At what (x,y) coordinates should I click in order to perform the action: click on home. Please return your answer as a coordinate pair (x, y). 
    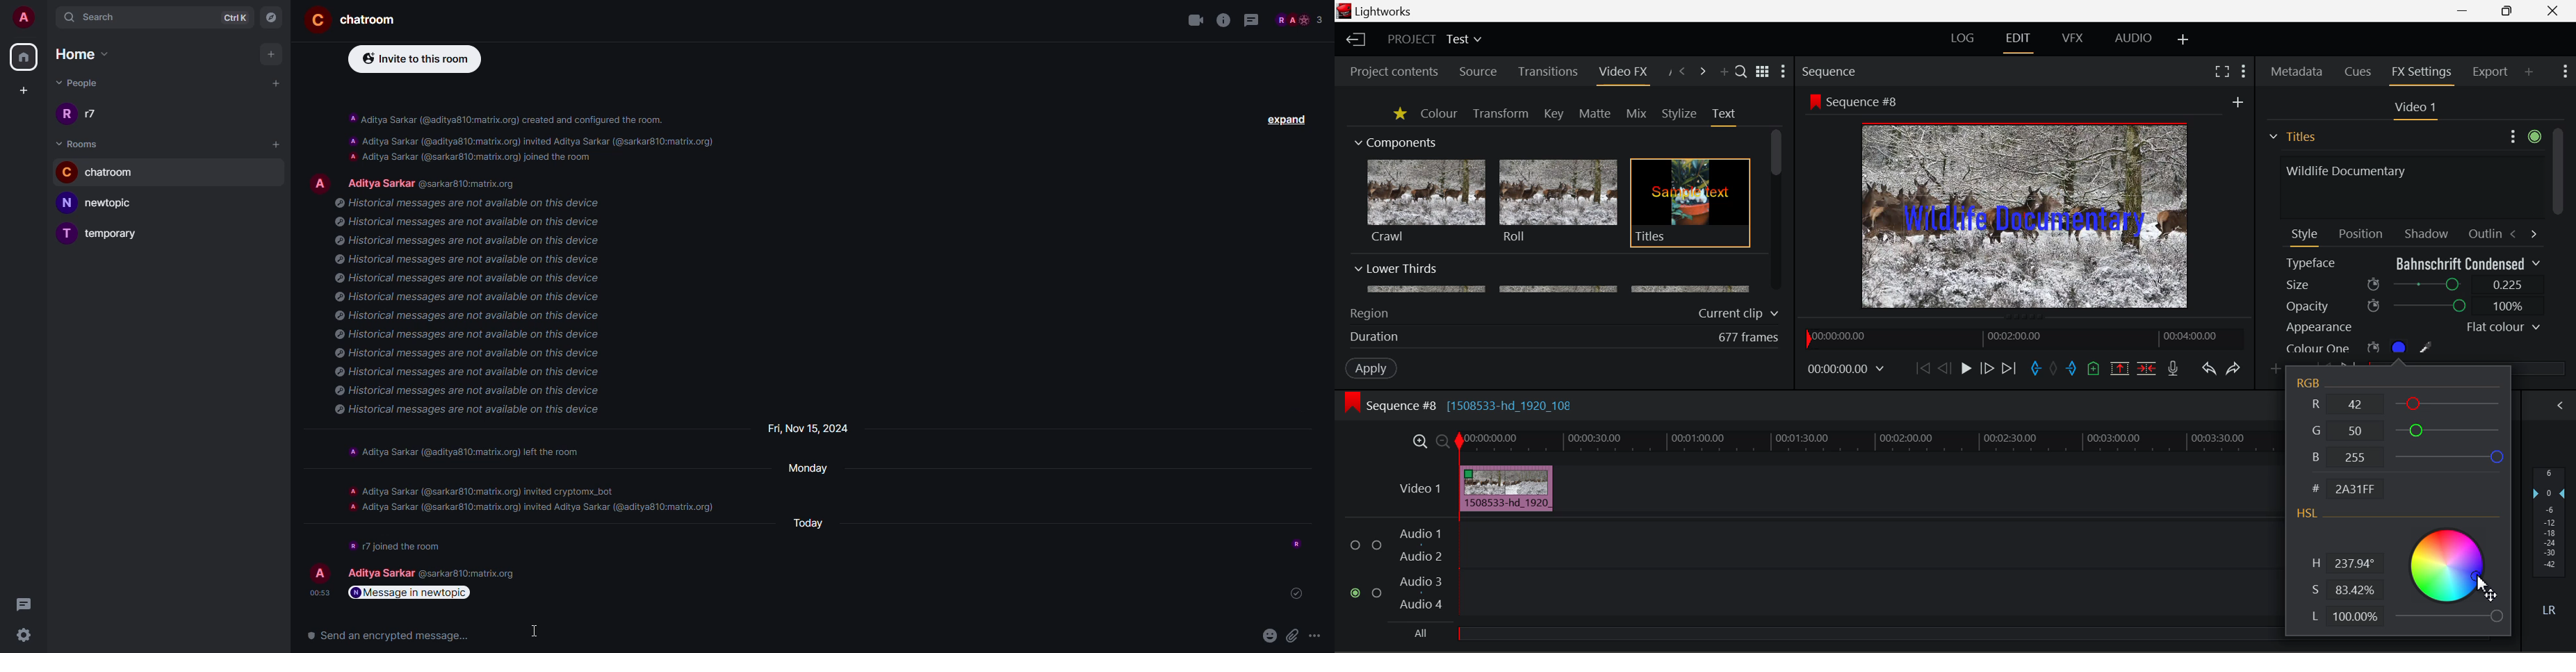
    Looking at the image, I should click on (90, 56).